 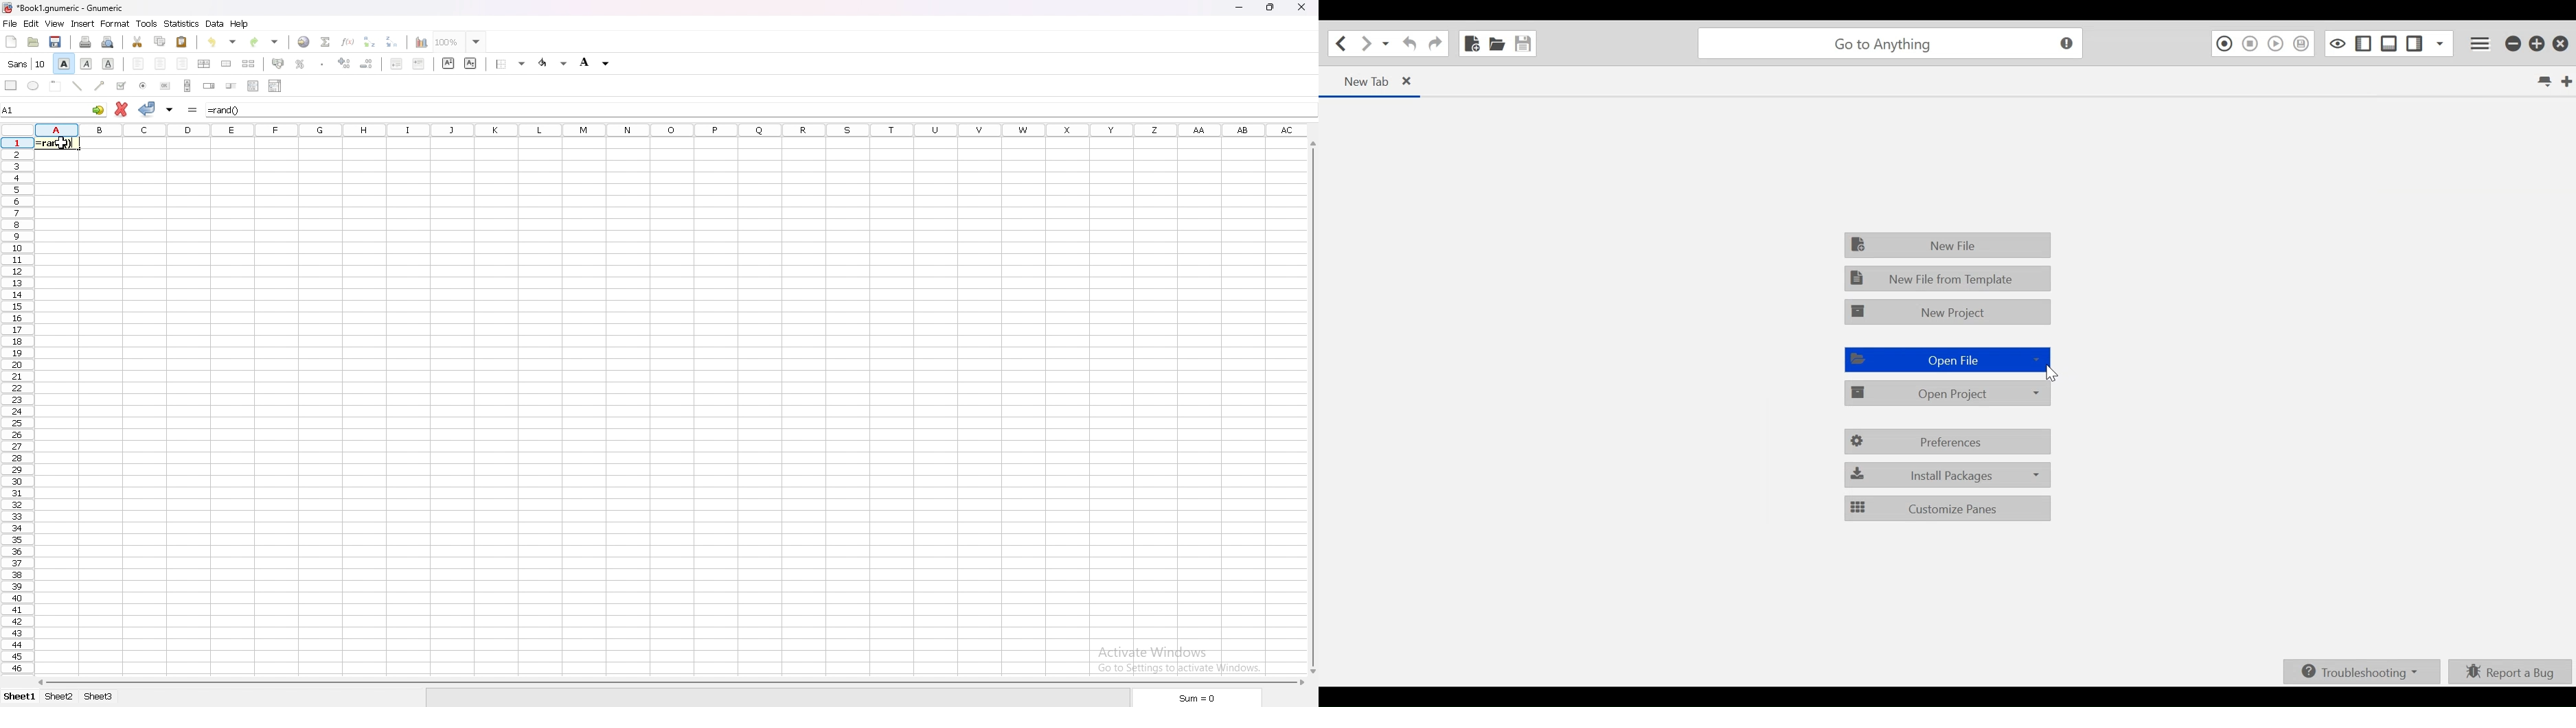 I want to click on thousand separator, so click(x=323, y=64).